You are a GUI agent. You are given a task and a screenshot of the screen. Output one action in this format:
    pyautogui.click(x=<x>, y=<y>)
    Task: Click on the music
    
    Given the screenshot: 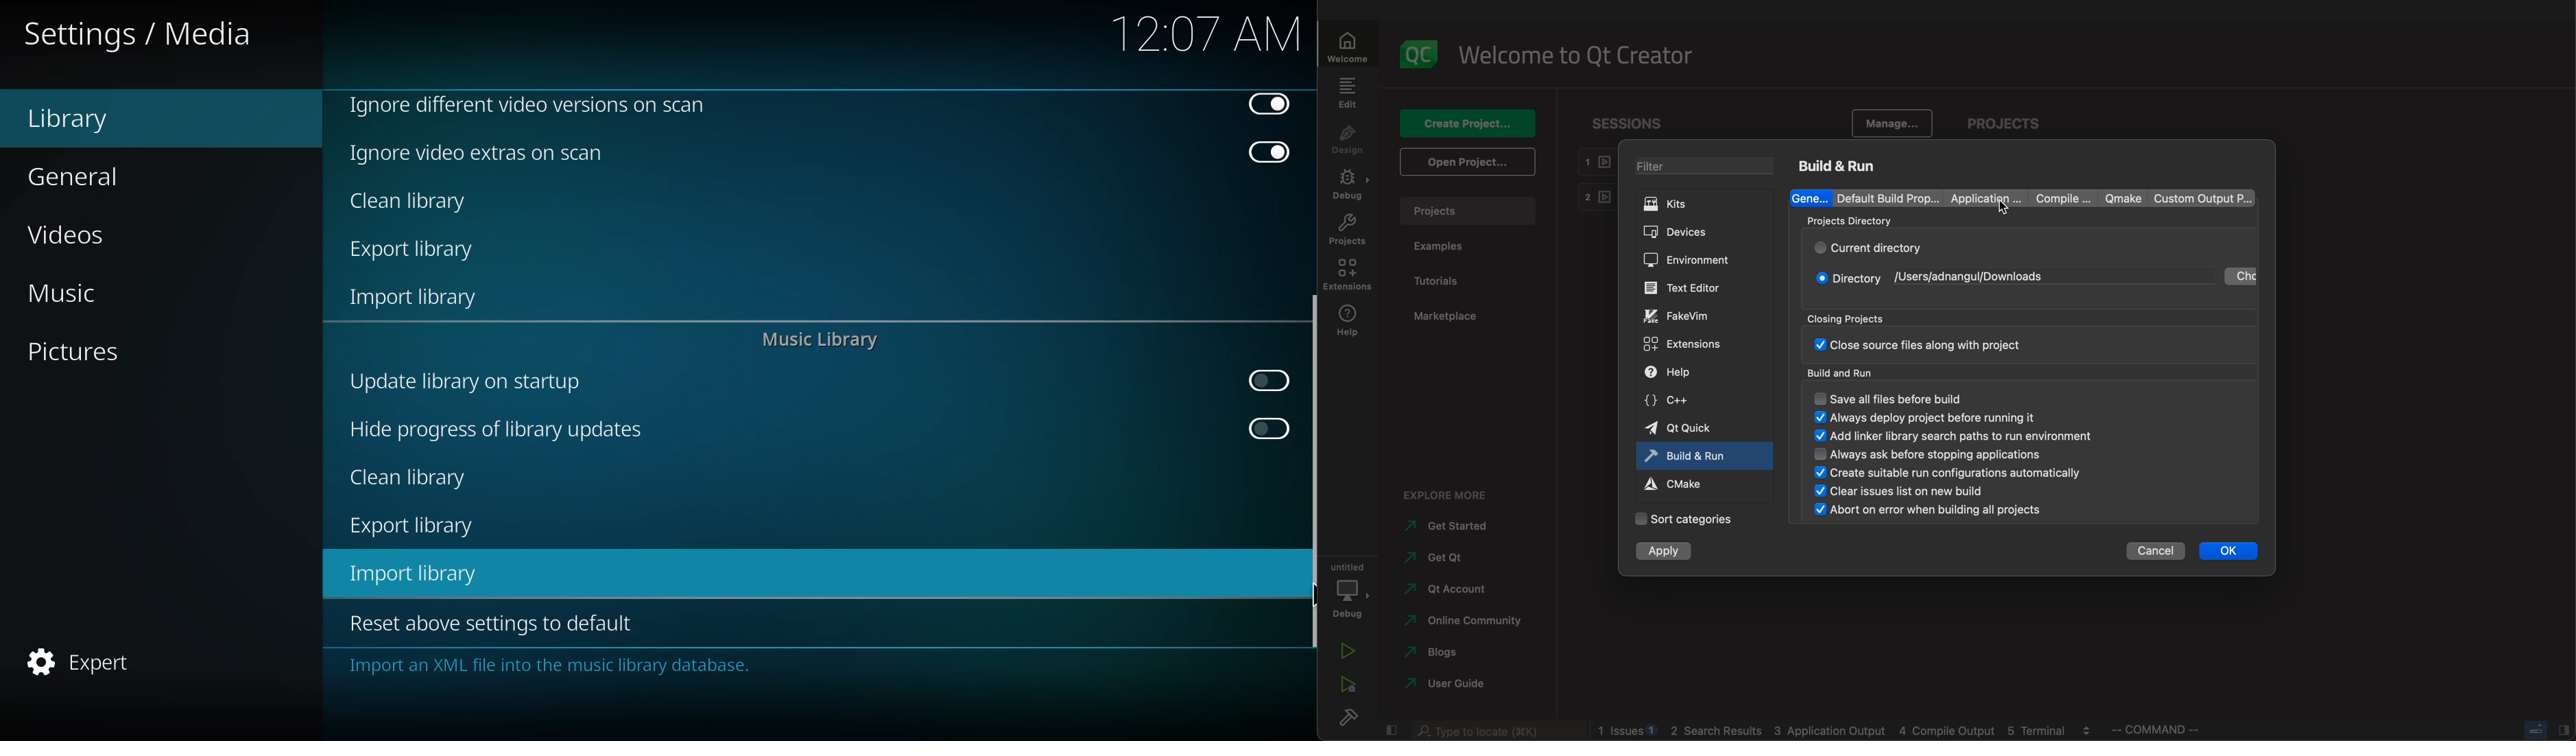 What is the action you would take?
    pyautogui.click(x=60, y=293)
    